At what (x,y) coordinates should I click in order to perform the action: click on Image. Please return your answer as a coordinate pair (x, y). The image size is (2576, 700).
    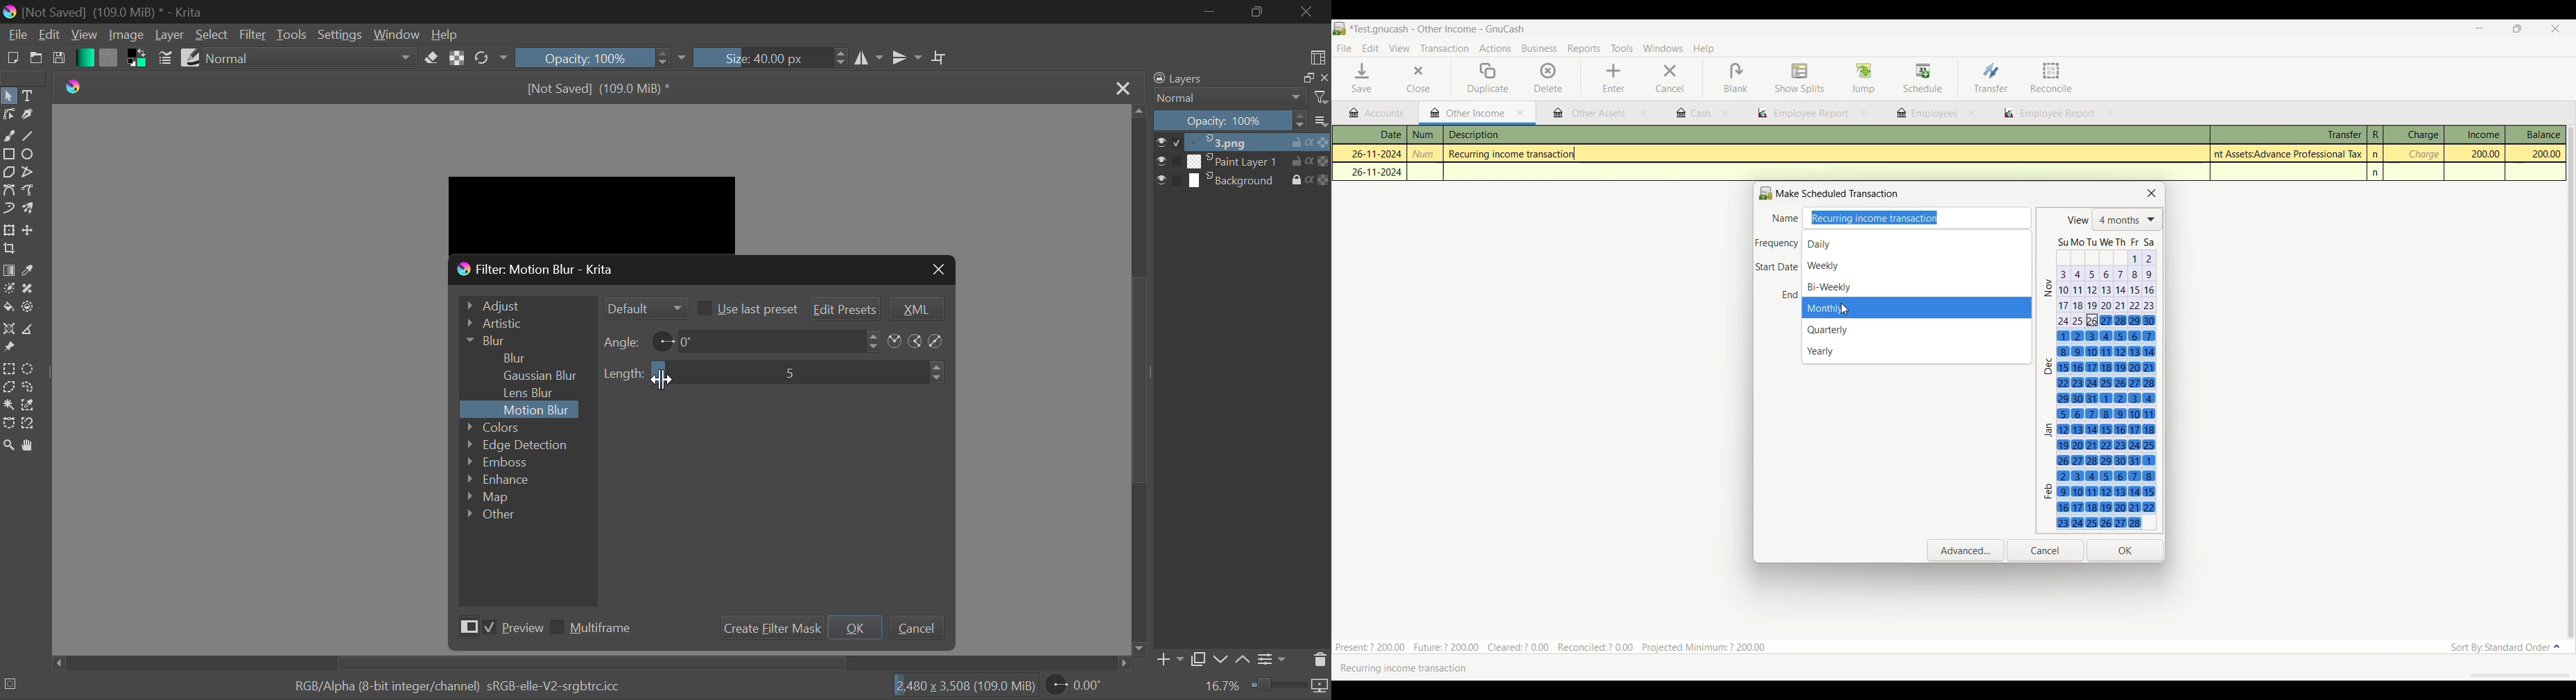
    Looking at the image, I should click on (126, 36).